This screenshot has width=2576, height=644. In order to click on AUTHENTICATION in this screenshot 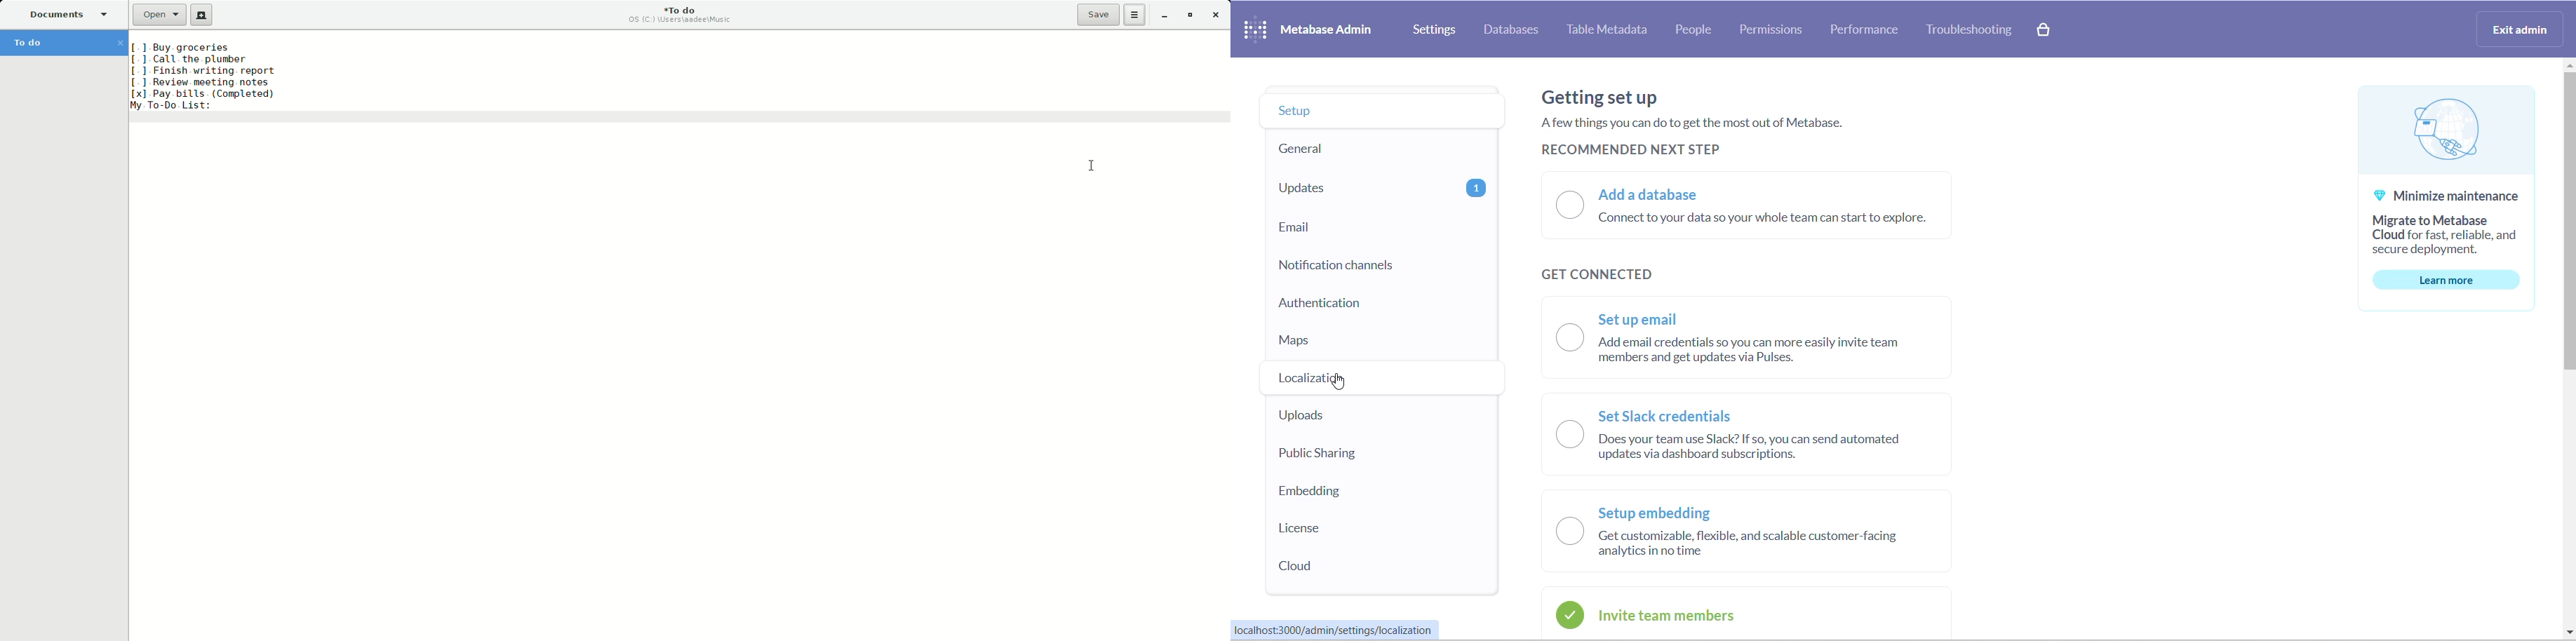, I will do `click(1386, 308)`.